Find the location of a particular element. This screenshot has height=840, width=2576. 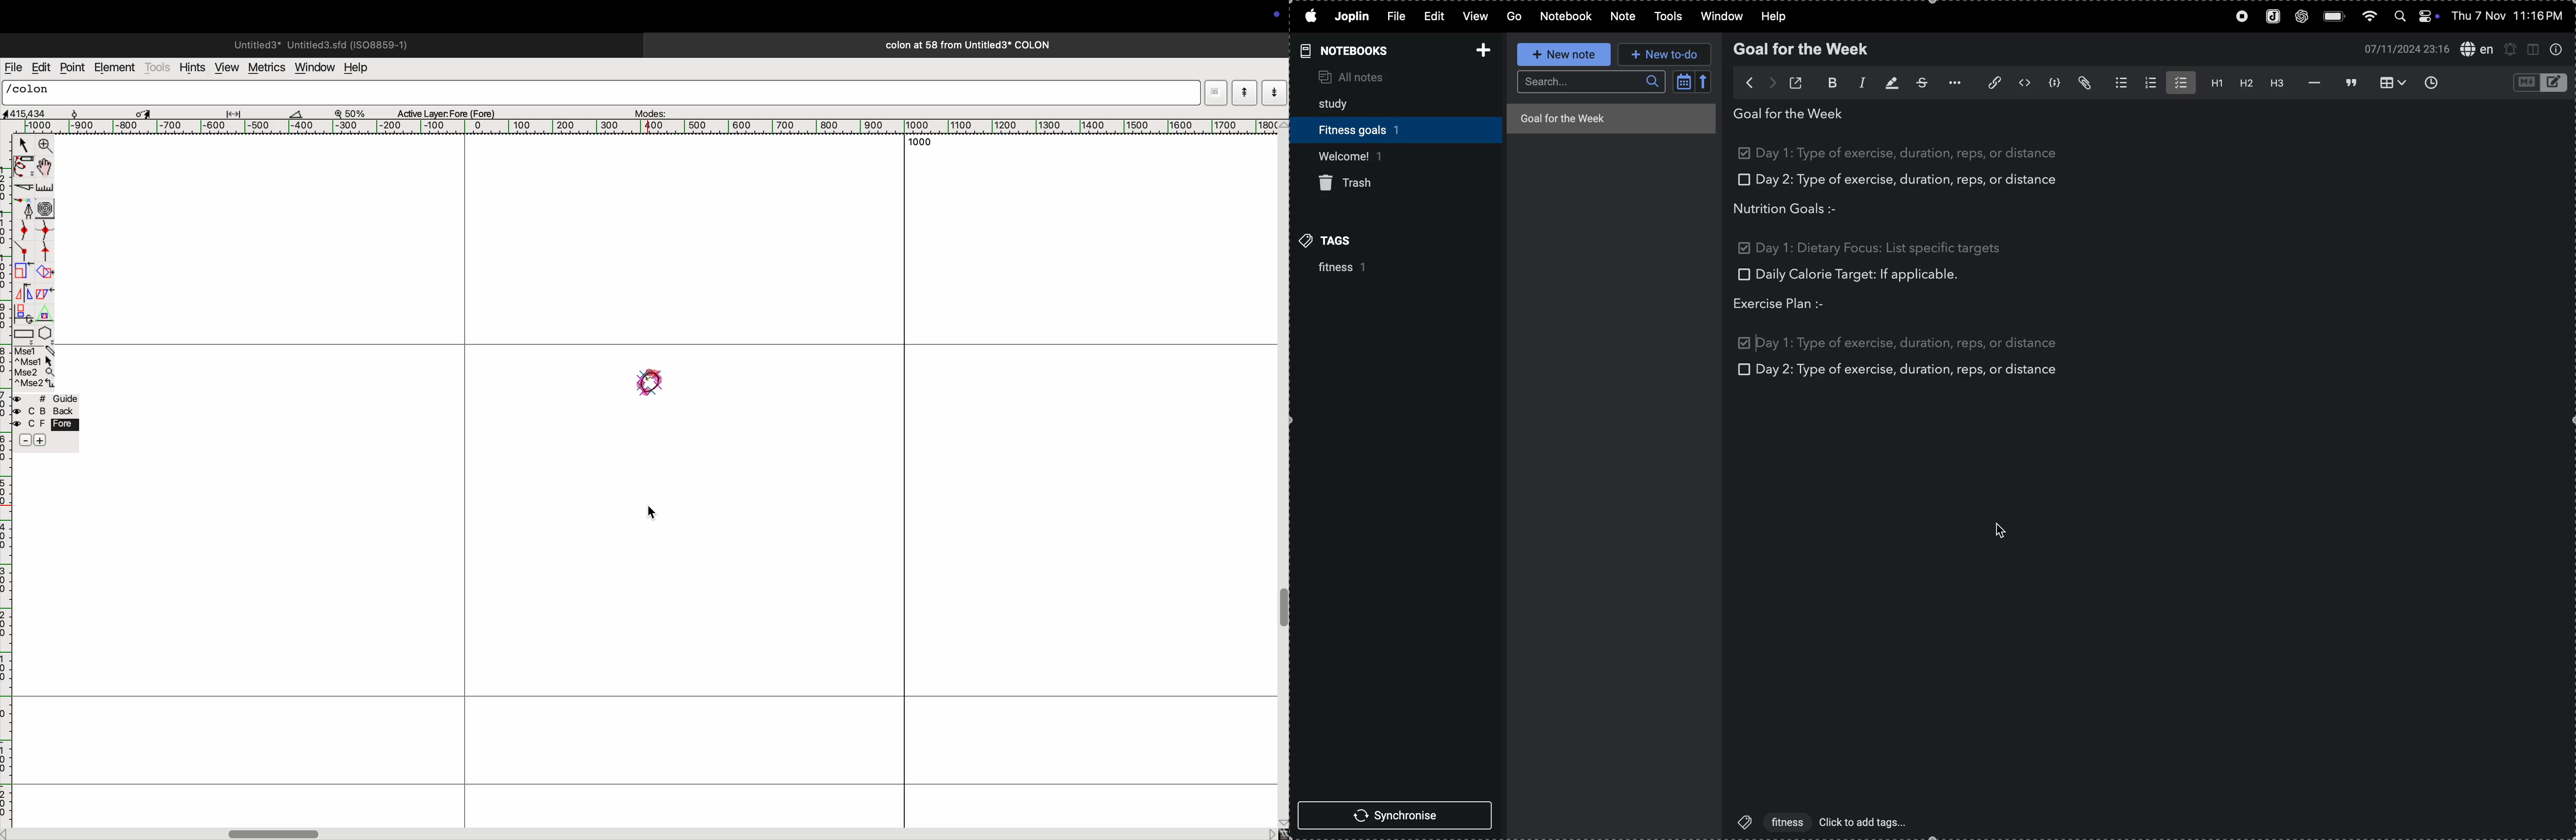

black quote is located at coordinates (2351, 82).